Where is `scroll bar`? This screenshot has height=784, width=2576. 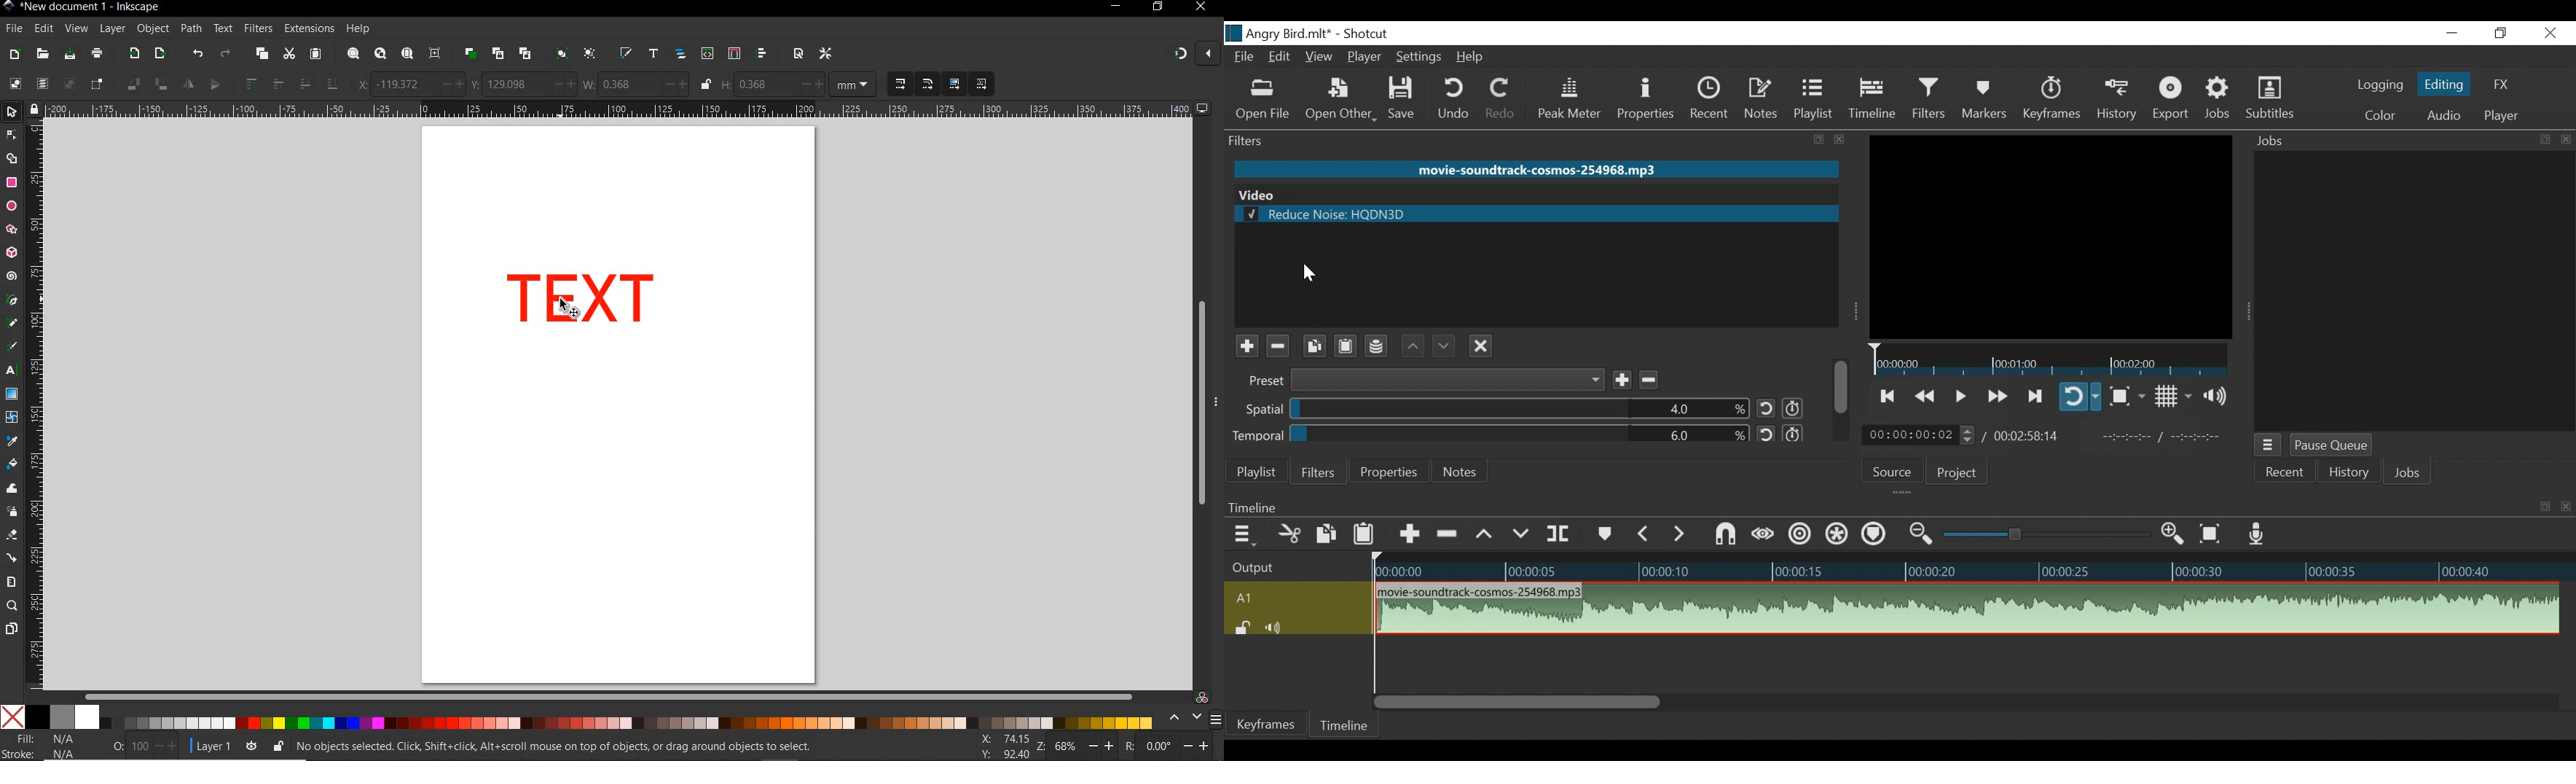 scroll bar is located at coordinates (1841, 388).